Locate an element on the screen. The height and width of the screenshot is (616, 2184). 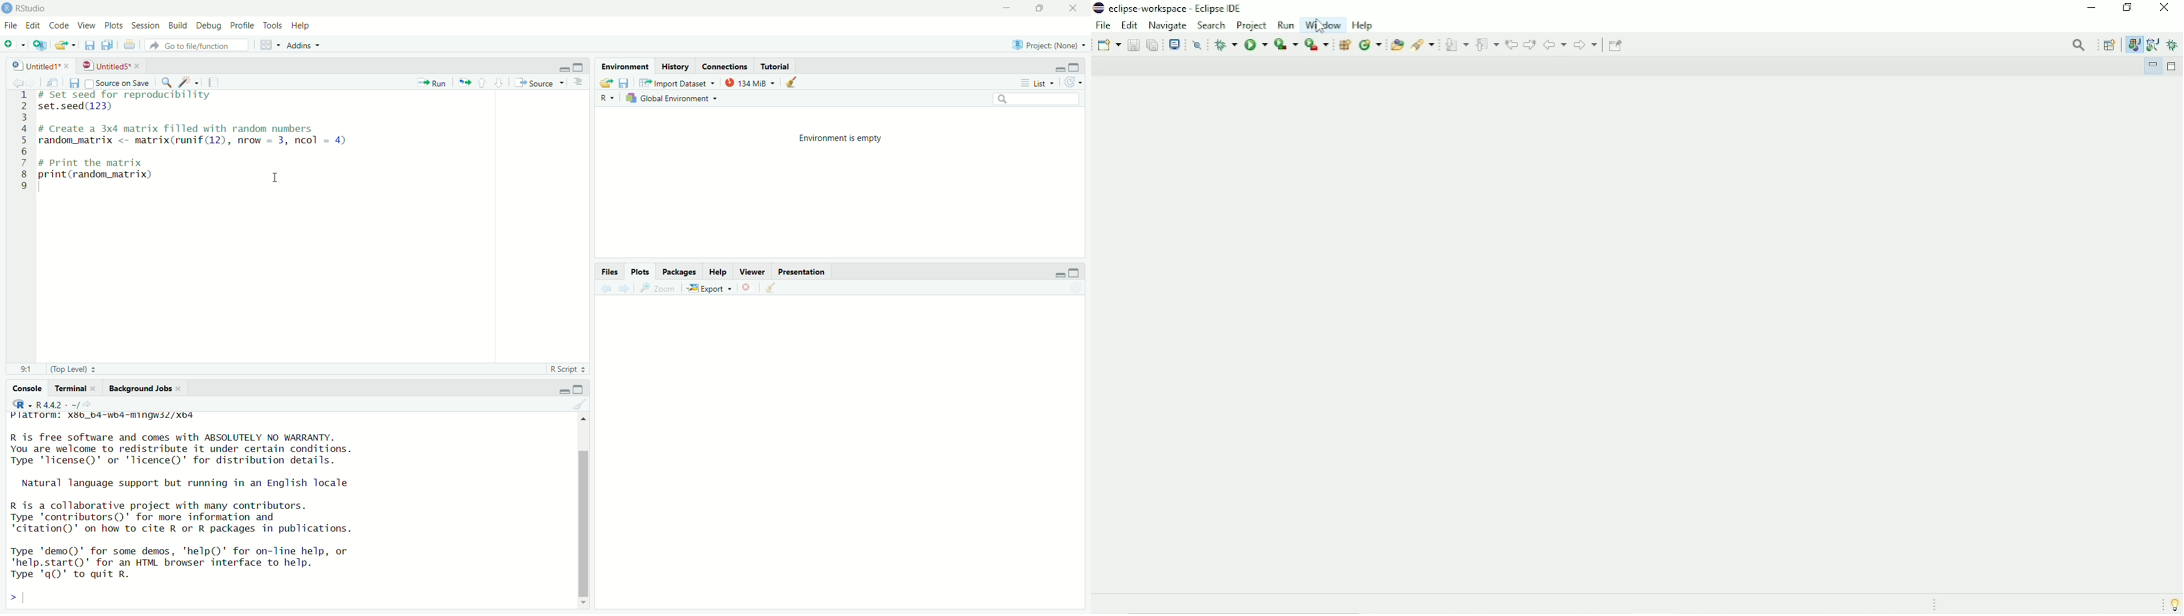
File is located at coordinates (11, 25).